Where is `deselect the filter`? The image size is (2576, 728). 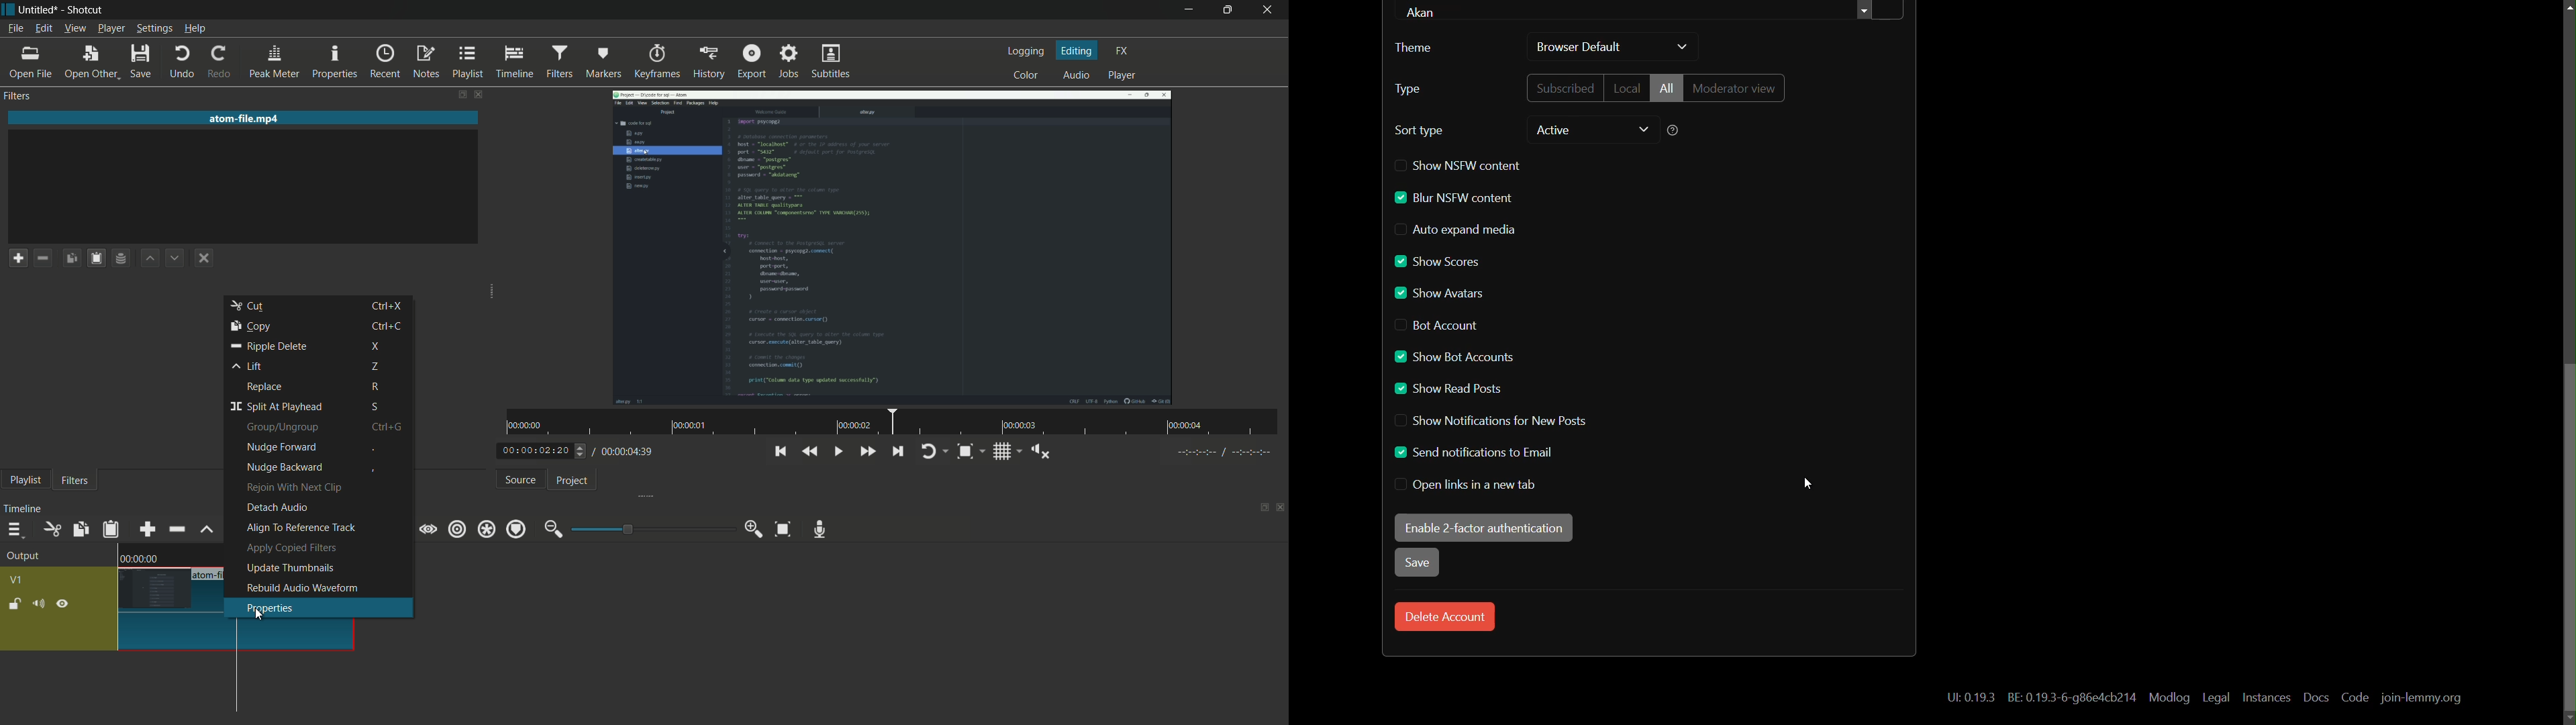
deselect the filter is located at coordinates (203, 257).